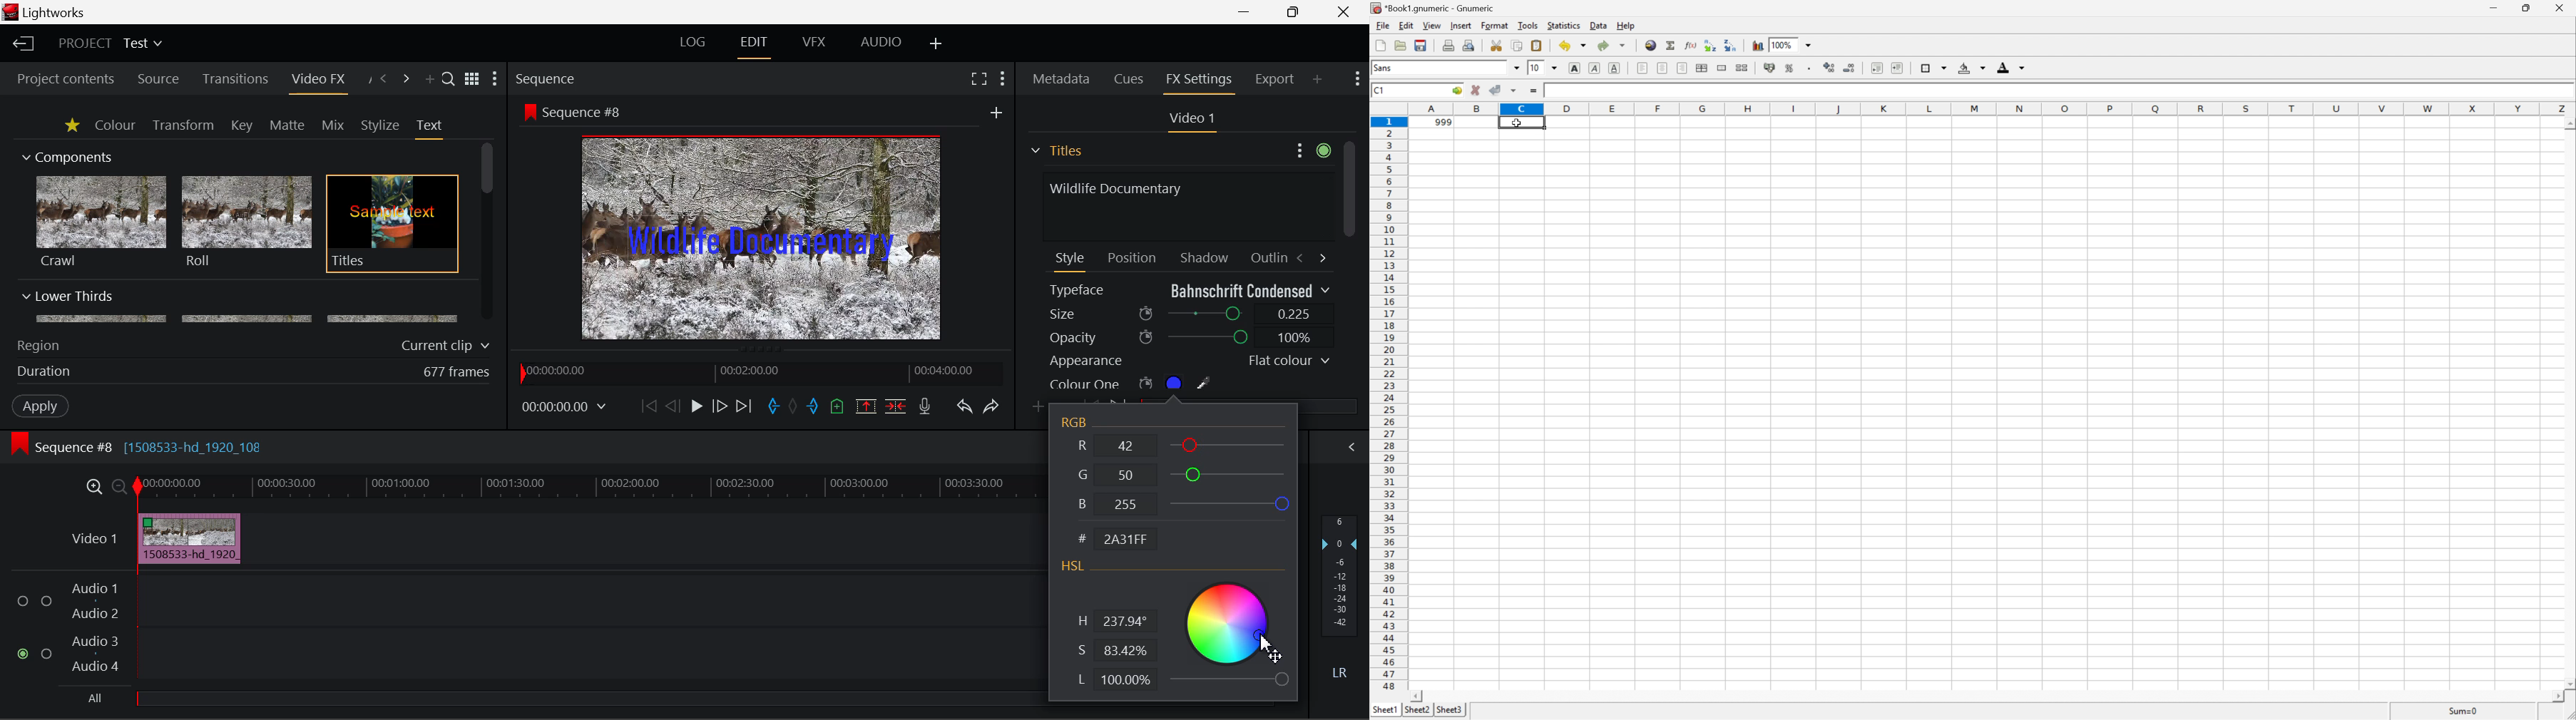 The width and height of the screenshot is (2576, 728). I want to click on Sequence, so click(545, 78).